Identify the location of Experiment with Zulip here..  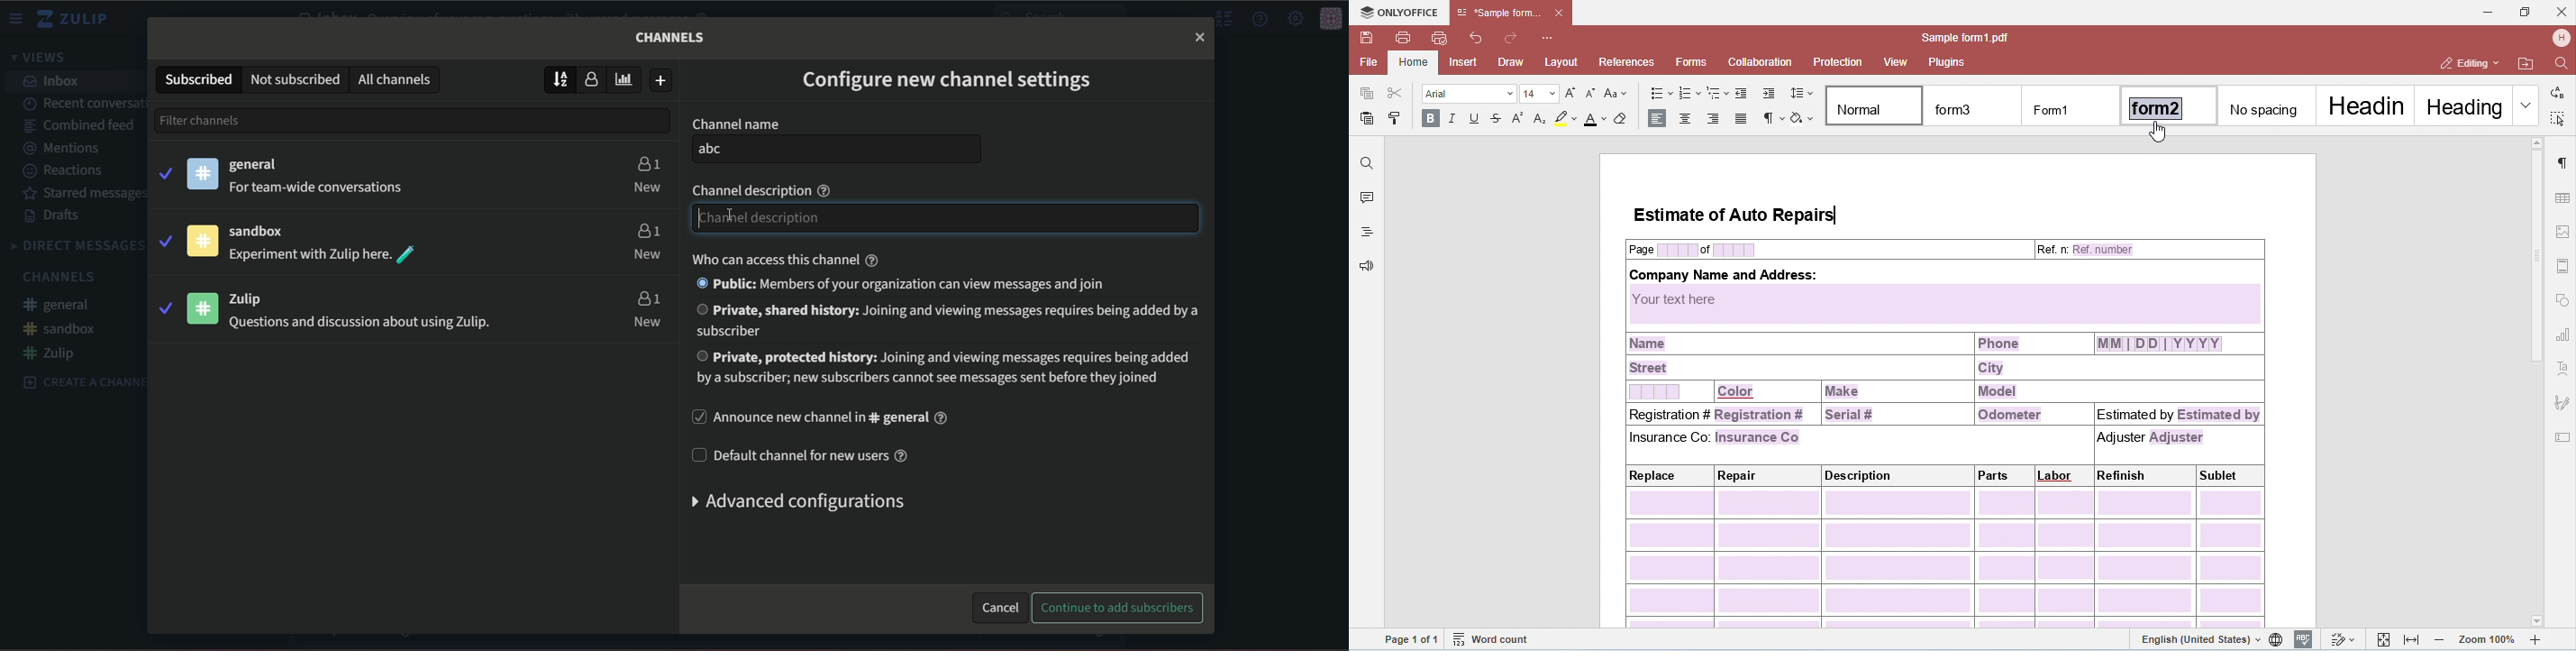
(323, 254).